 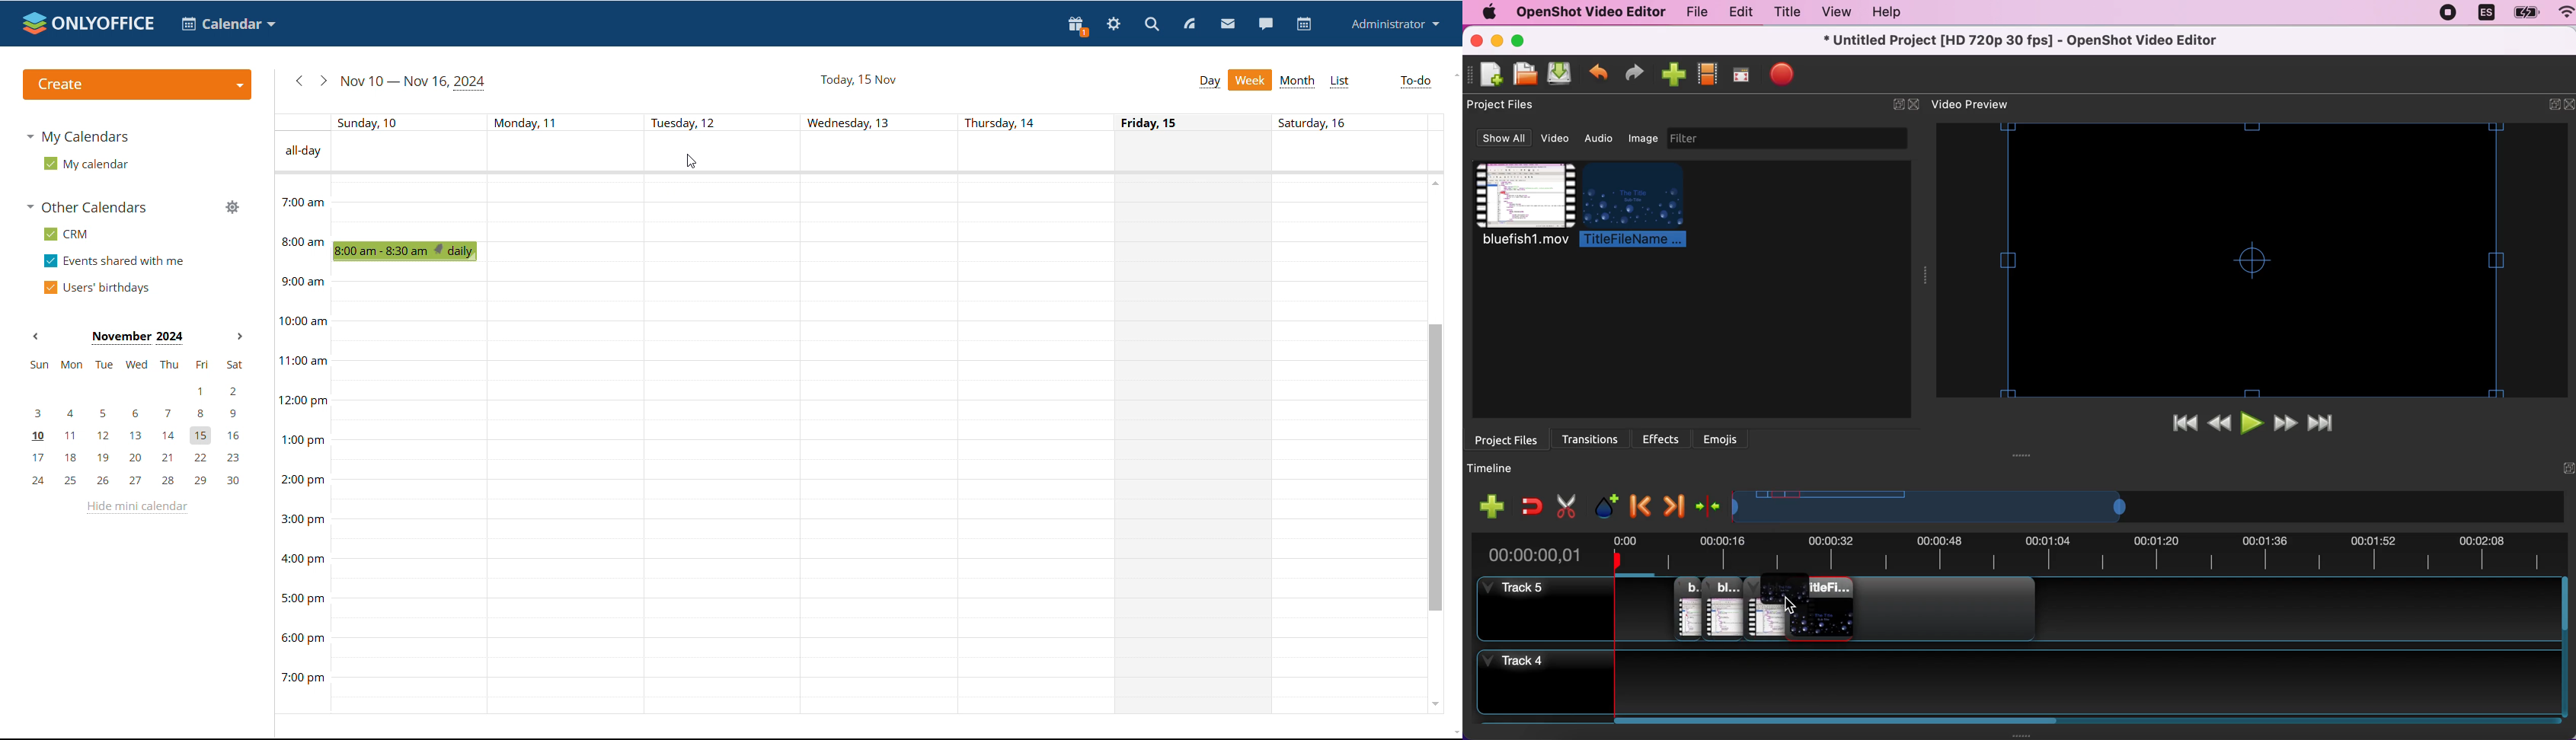 I want to click on events shared with me, so click(x=113, y=261).